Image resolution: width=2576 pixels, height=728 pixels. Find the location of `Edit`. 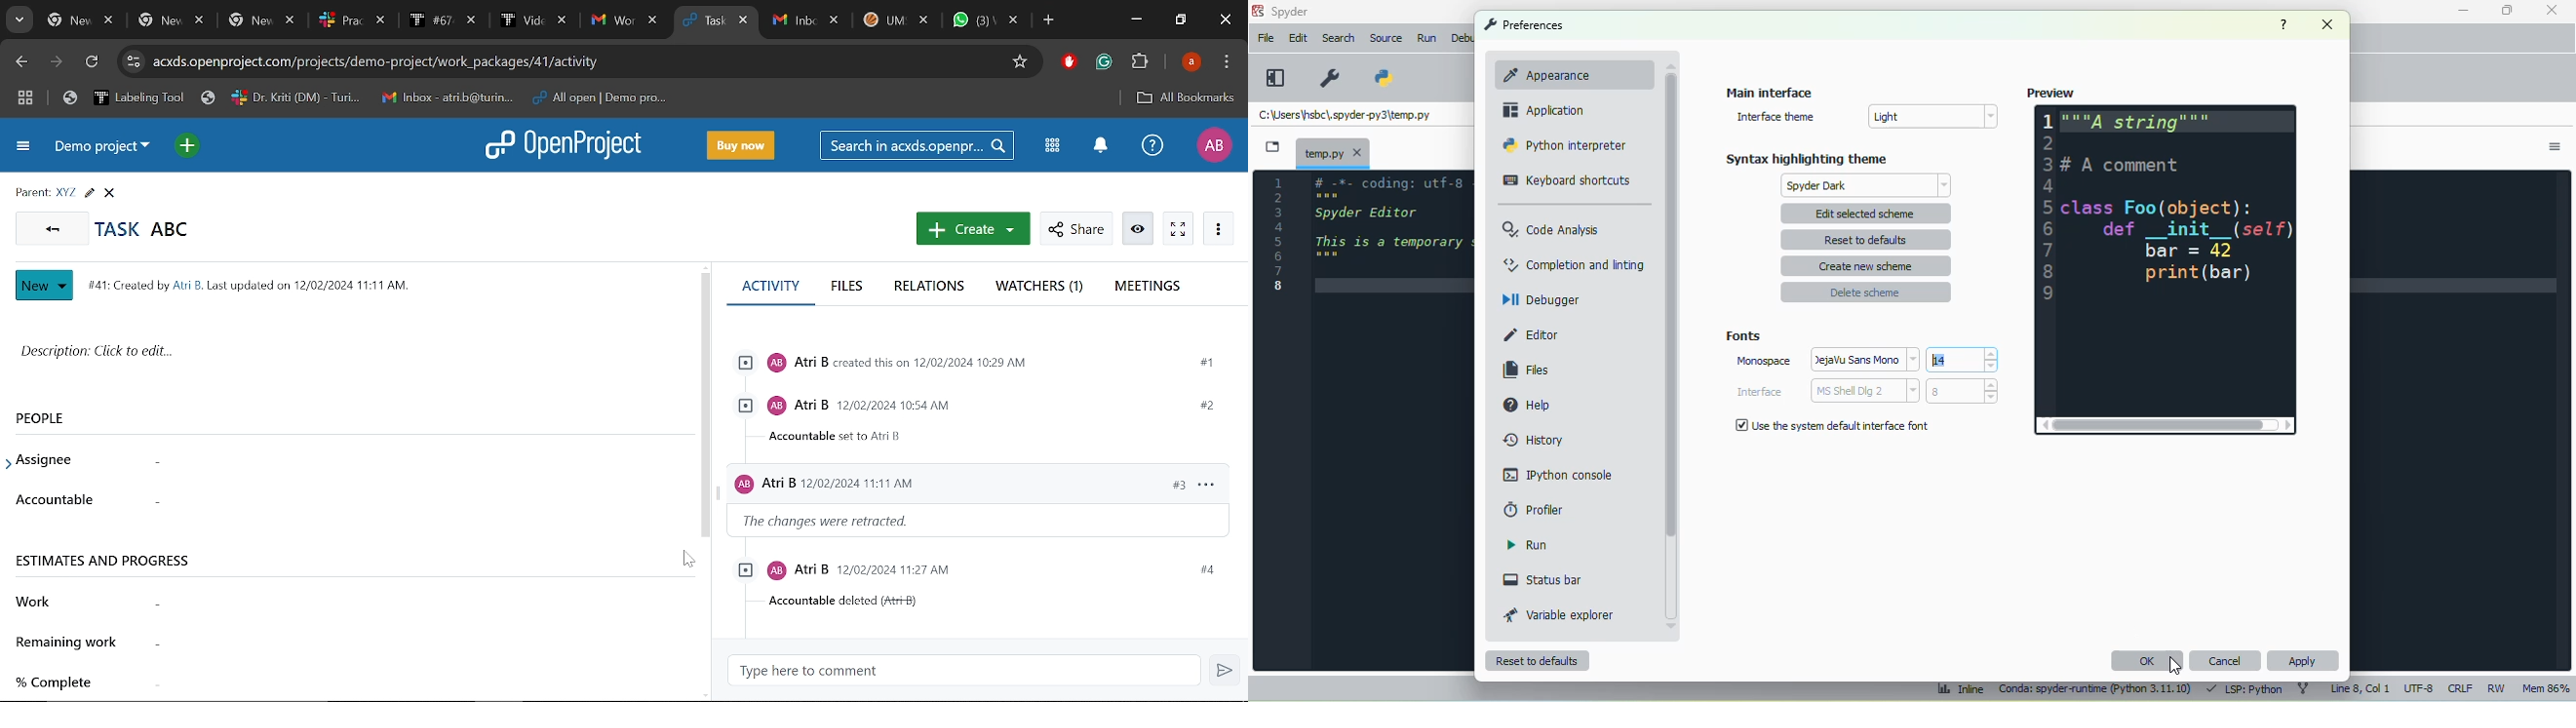

Edit is located at coordinates (89, 193).